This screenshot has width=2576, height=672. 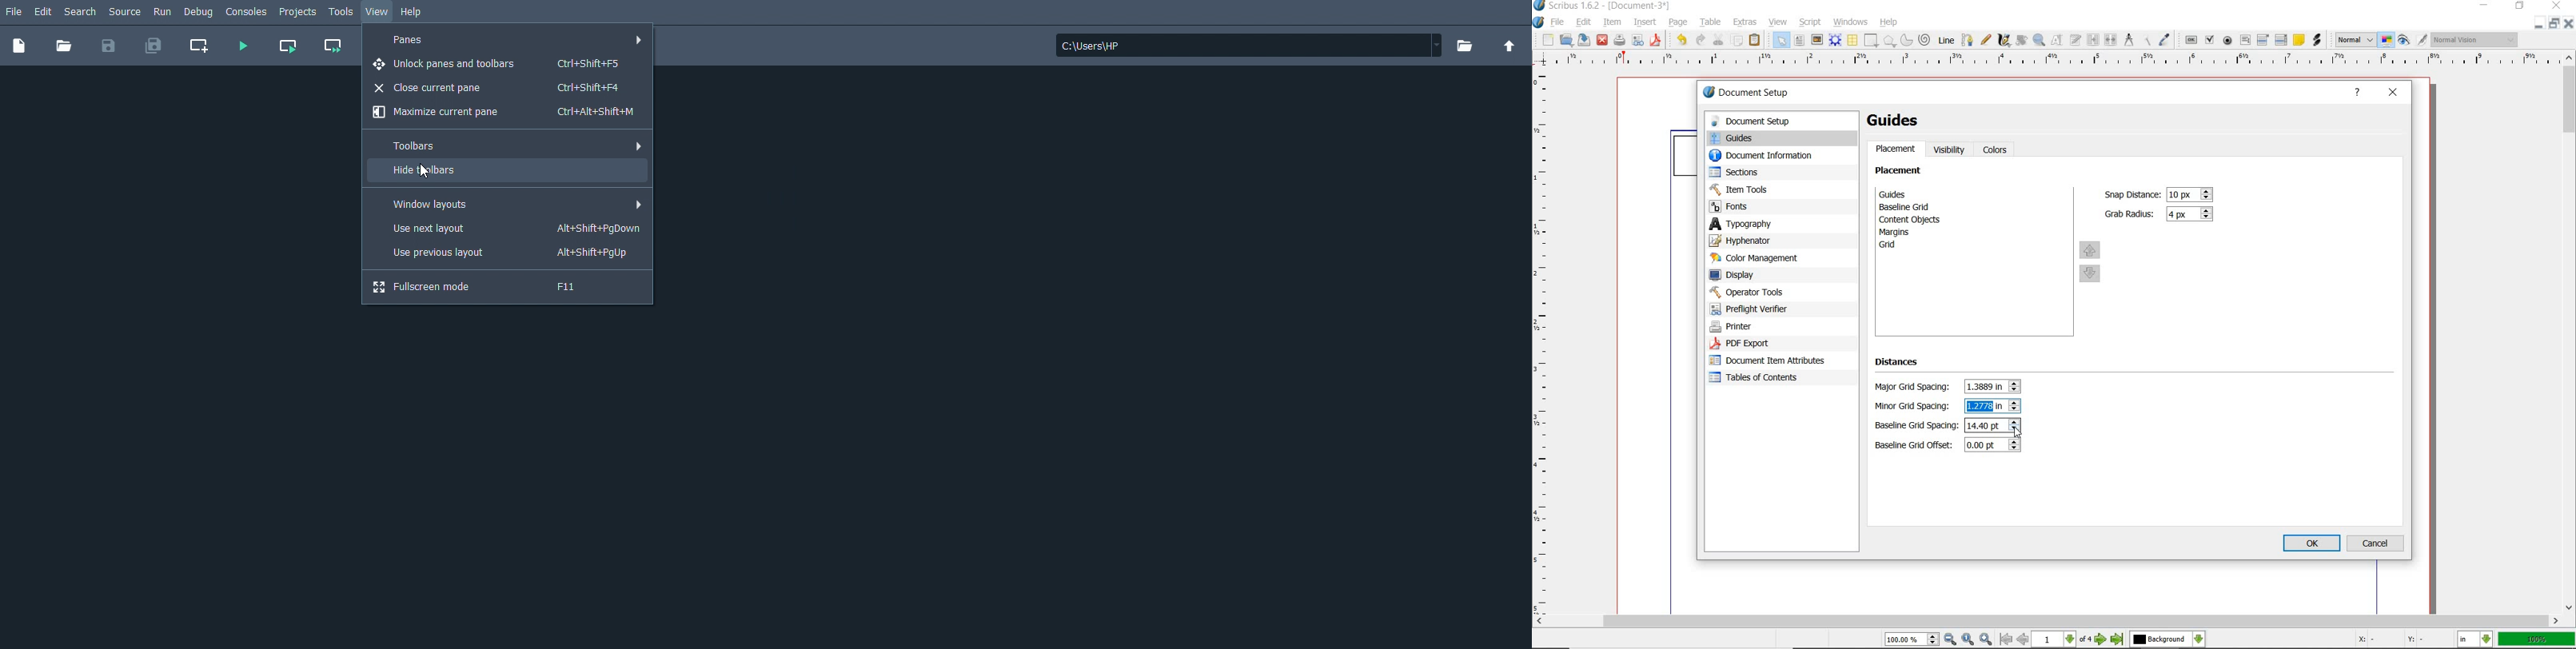 What do you see at coordinates (2477, 640) in the screenshot?
I see `select the current unit` at bounding box center [2477, 640].